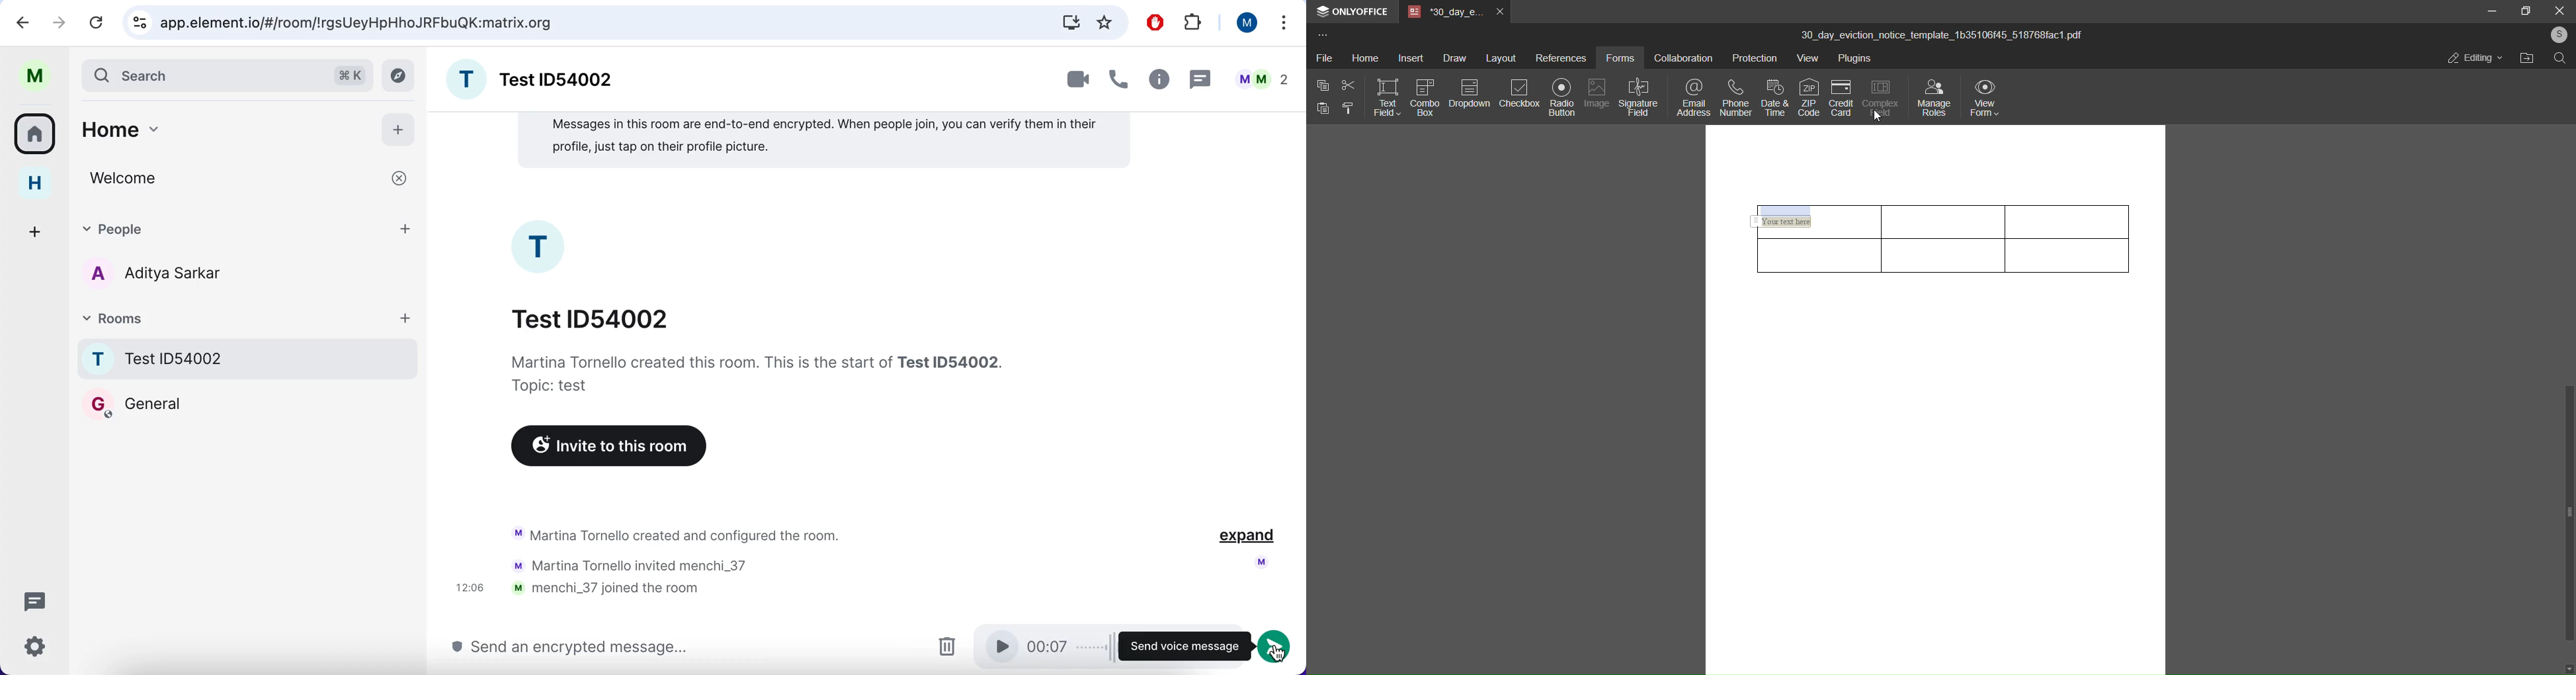  Describe the element at coordinates (2474, 60) in the screenshot. I see `editing` at that location.